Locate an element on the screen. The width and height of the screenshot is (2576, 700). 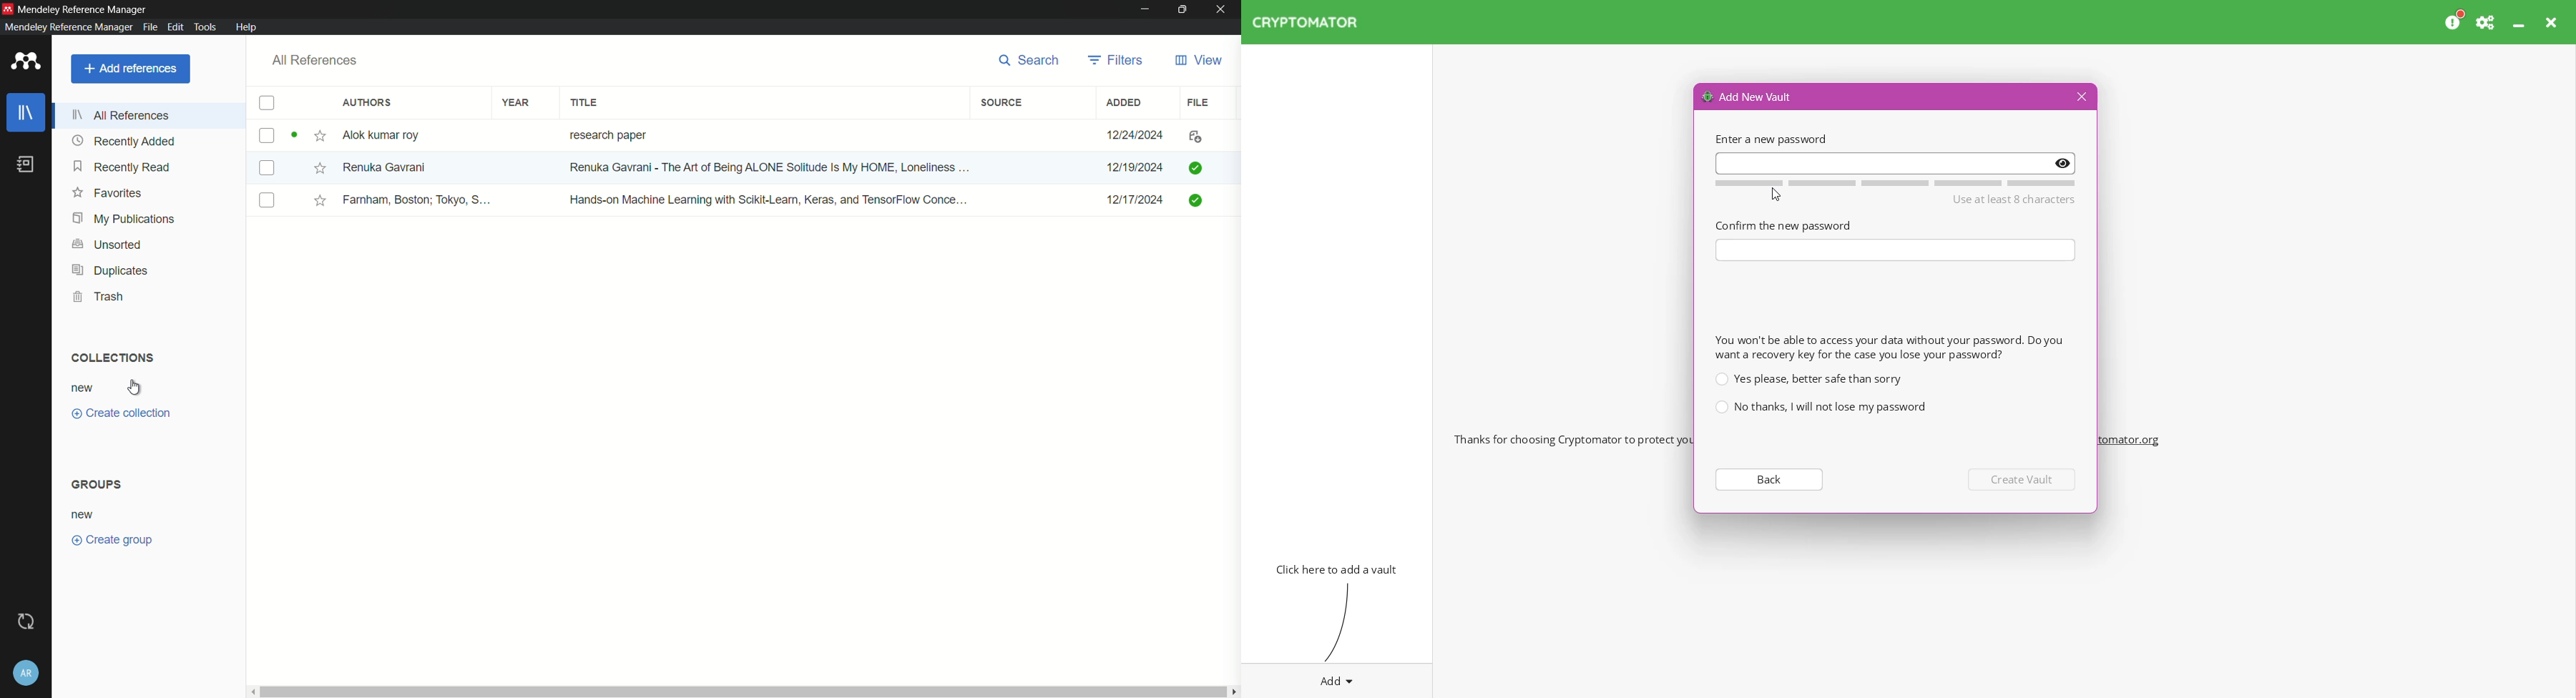
source is located at coordinates (1001, 103).